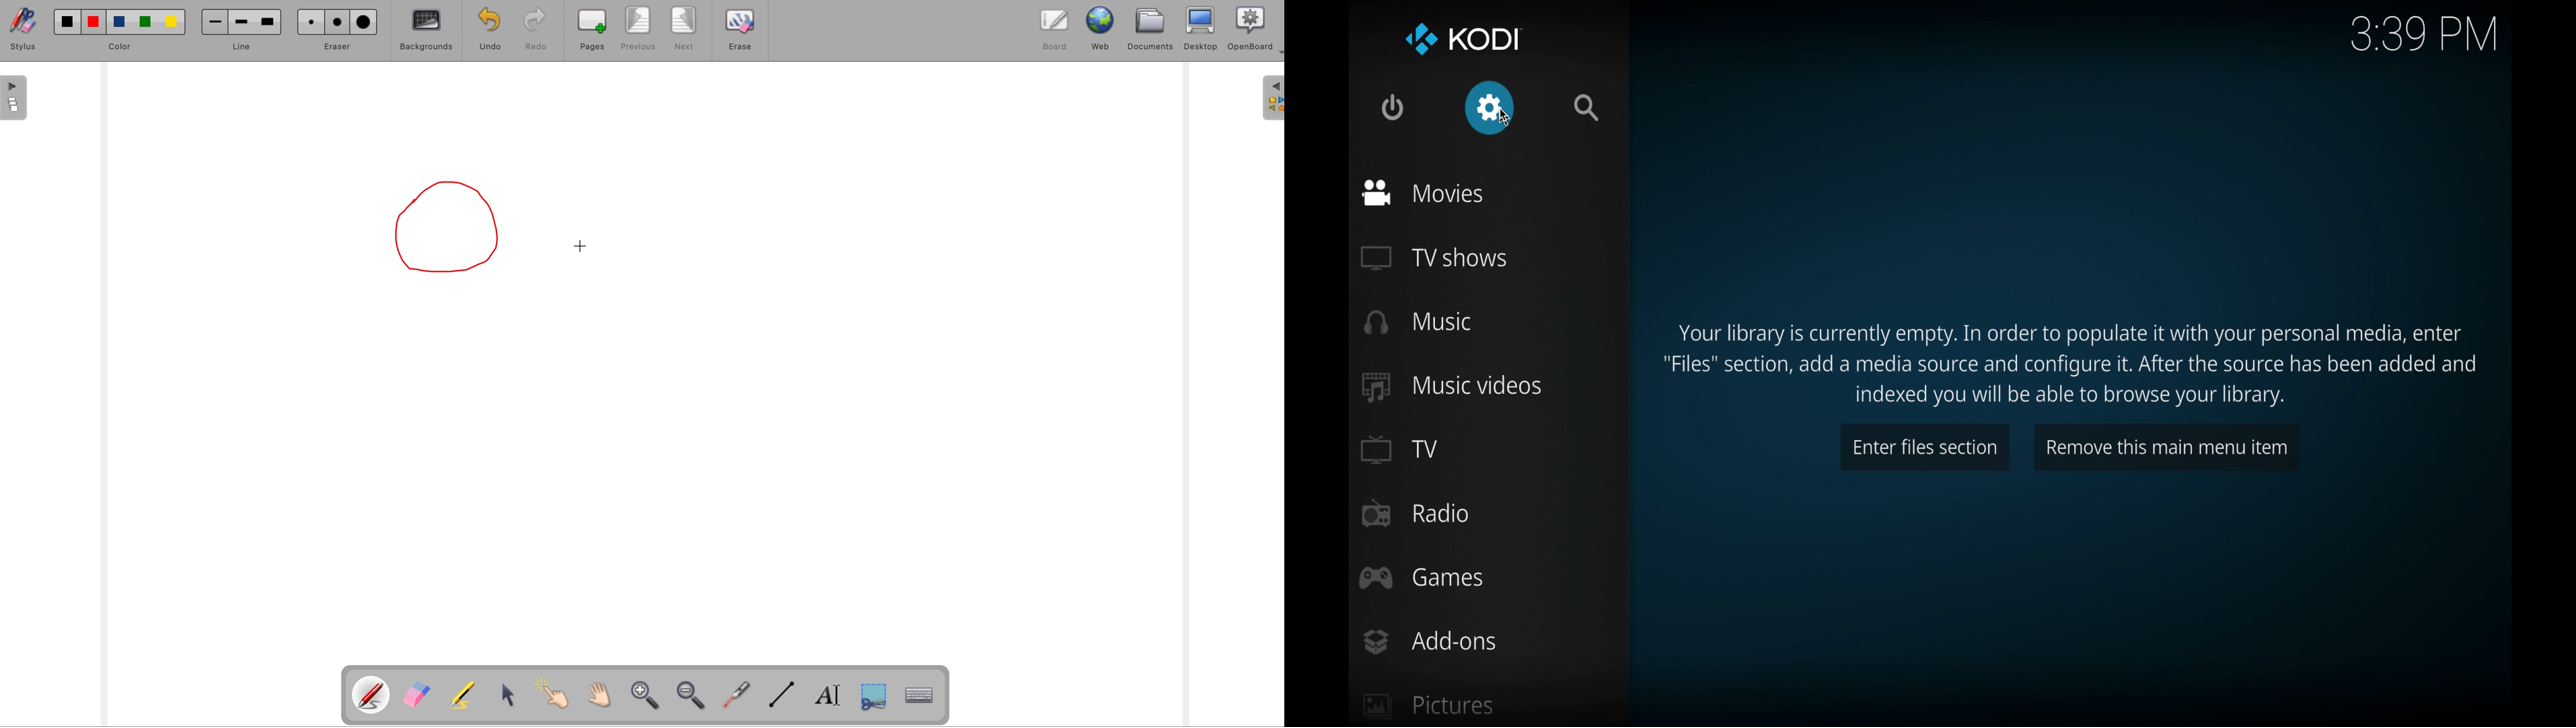 This screenshot has width=2576, height=728. I want to click on games, so click(1422, 578).